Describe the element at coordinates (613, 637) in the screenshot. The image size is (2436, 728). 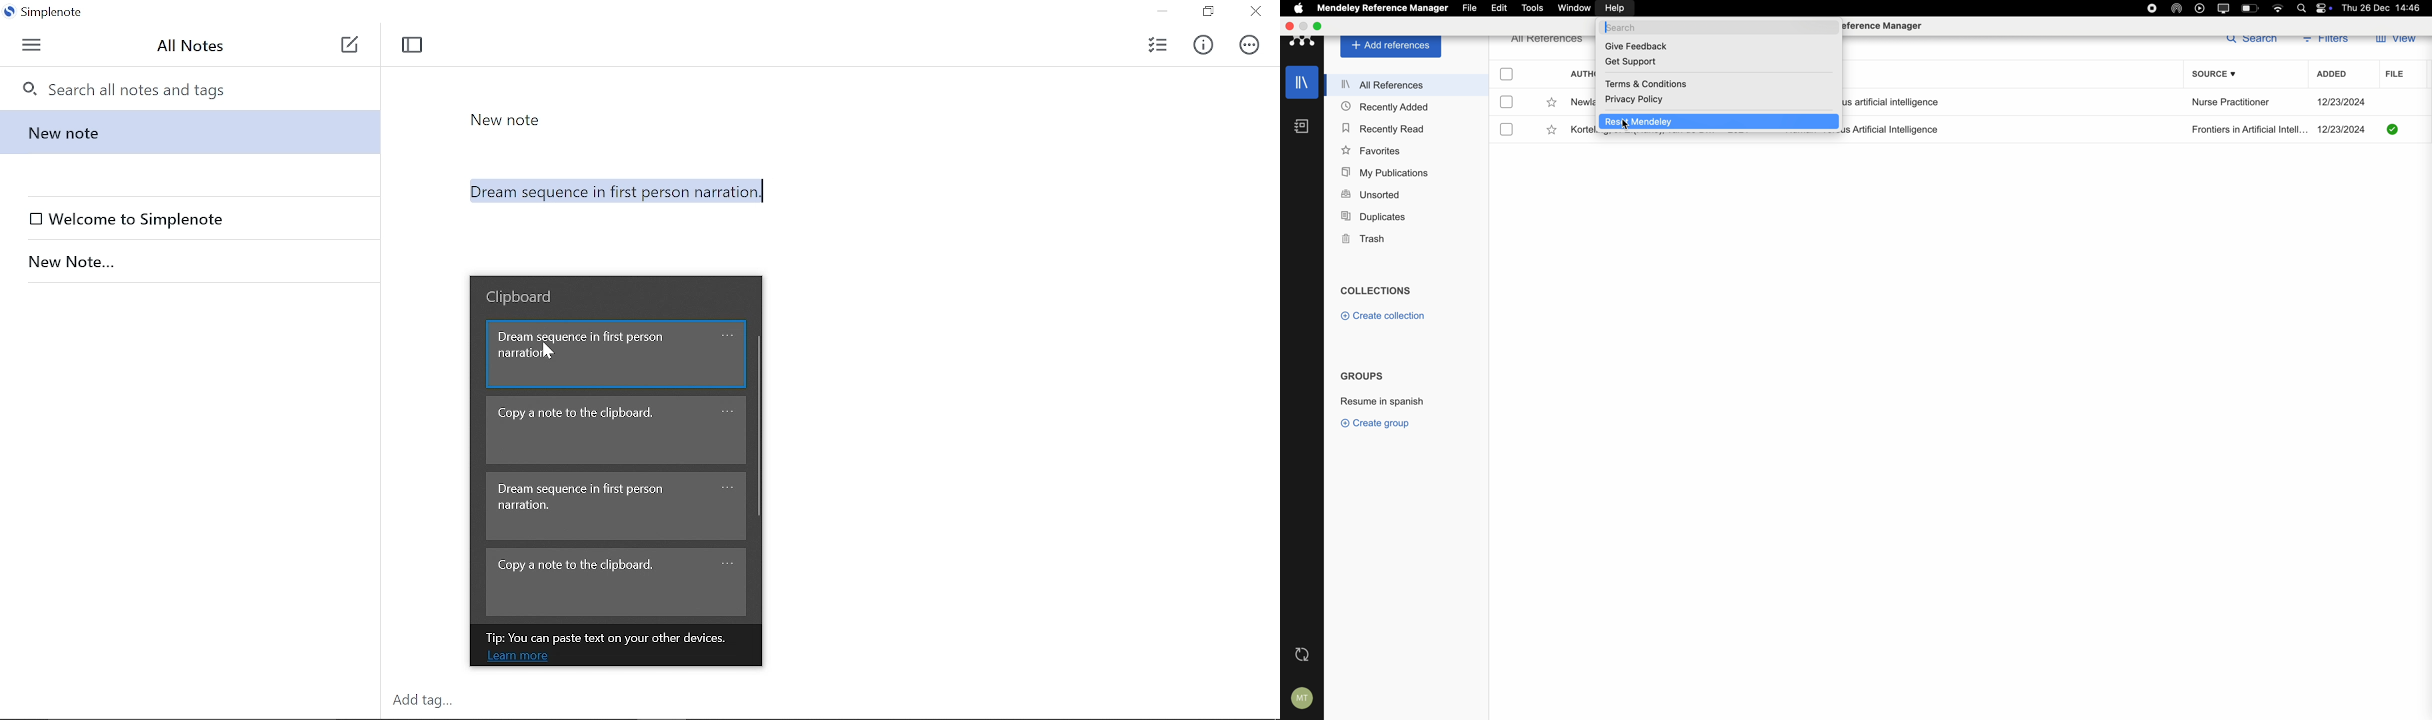
I see `Tip: You can paste text on your other devices.` at that location.